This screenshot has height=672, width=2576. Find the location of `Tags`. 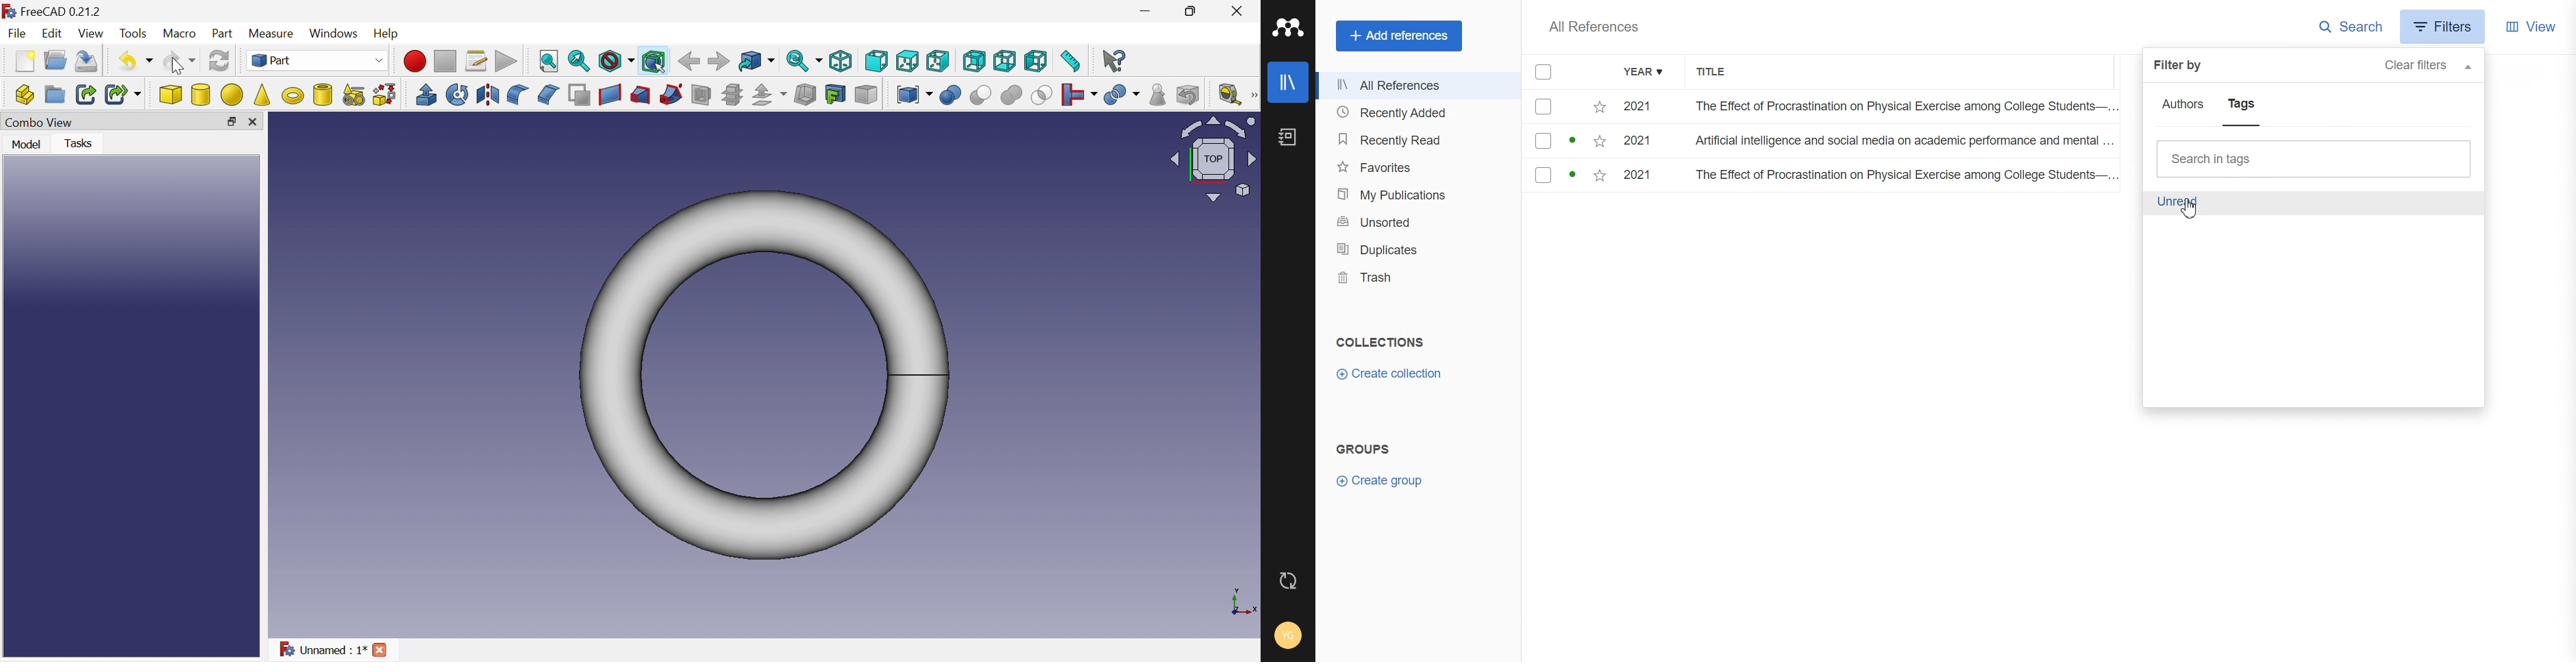

Tags is located at coordinates (2241, 108).